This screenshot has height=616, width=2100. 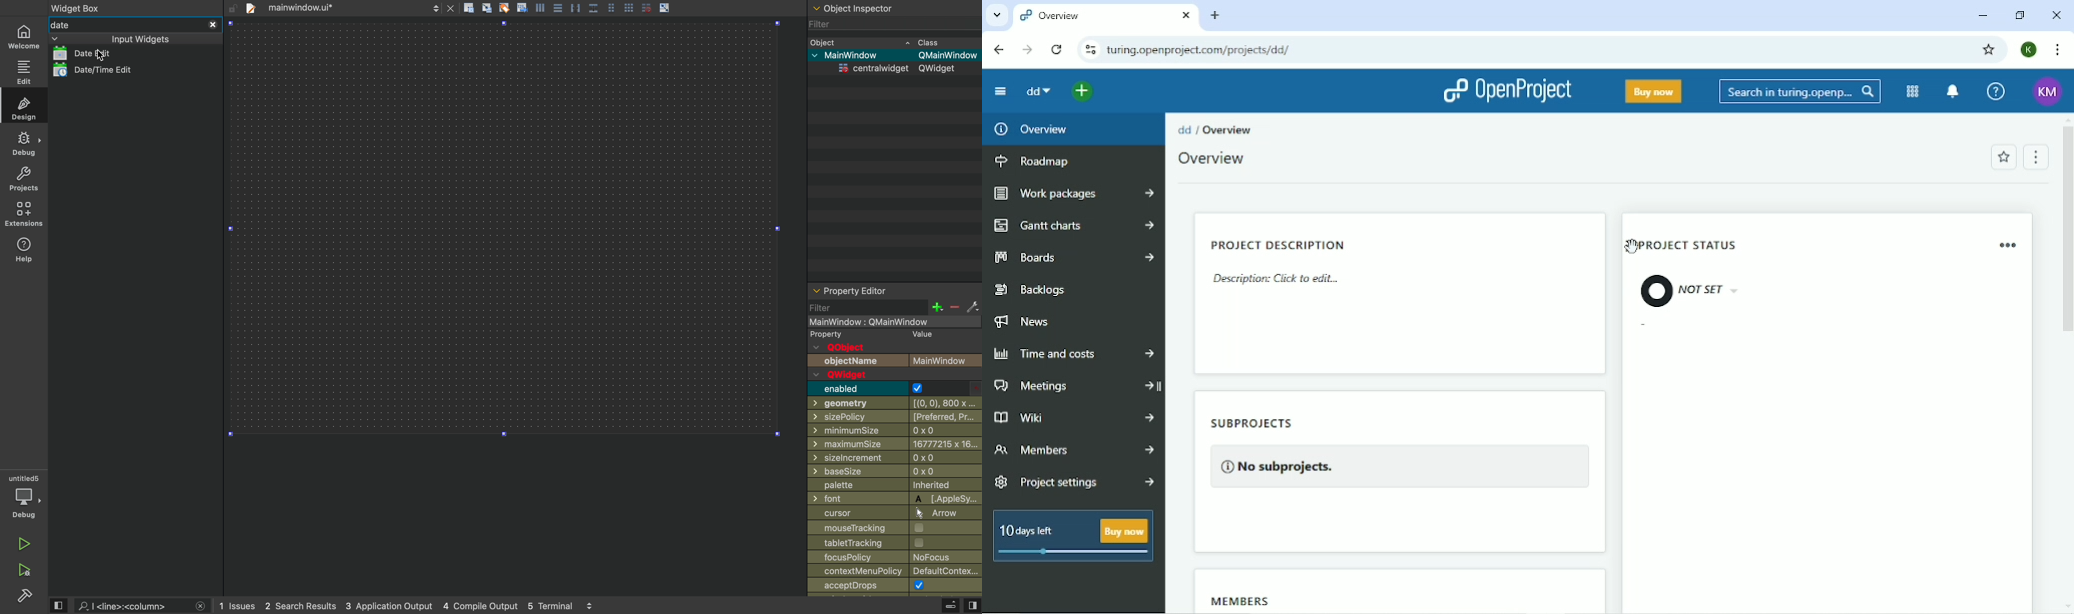 What do you see at coordinates (1997, 92) in the screenshot?
I see `Help` at bounding box center [1997, 92].